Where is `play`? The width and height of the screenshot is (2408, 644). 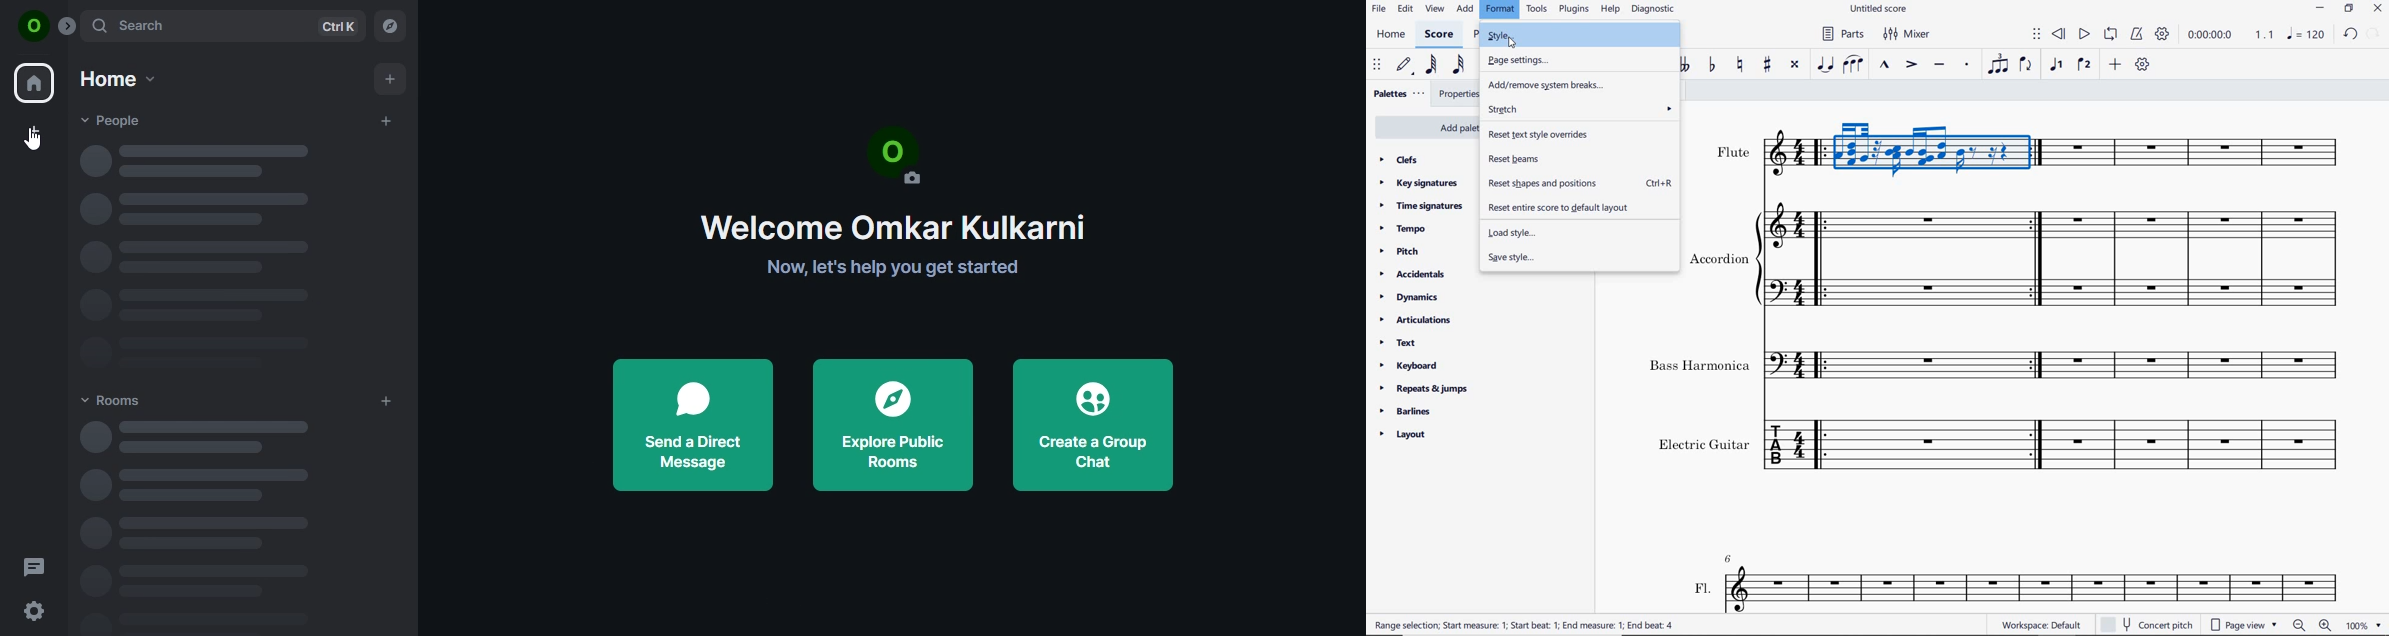
play is located at coordinates (2085, 35).